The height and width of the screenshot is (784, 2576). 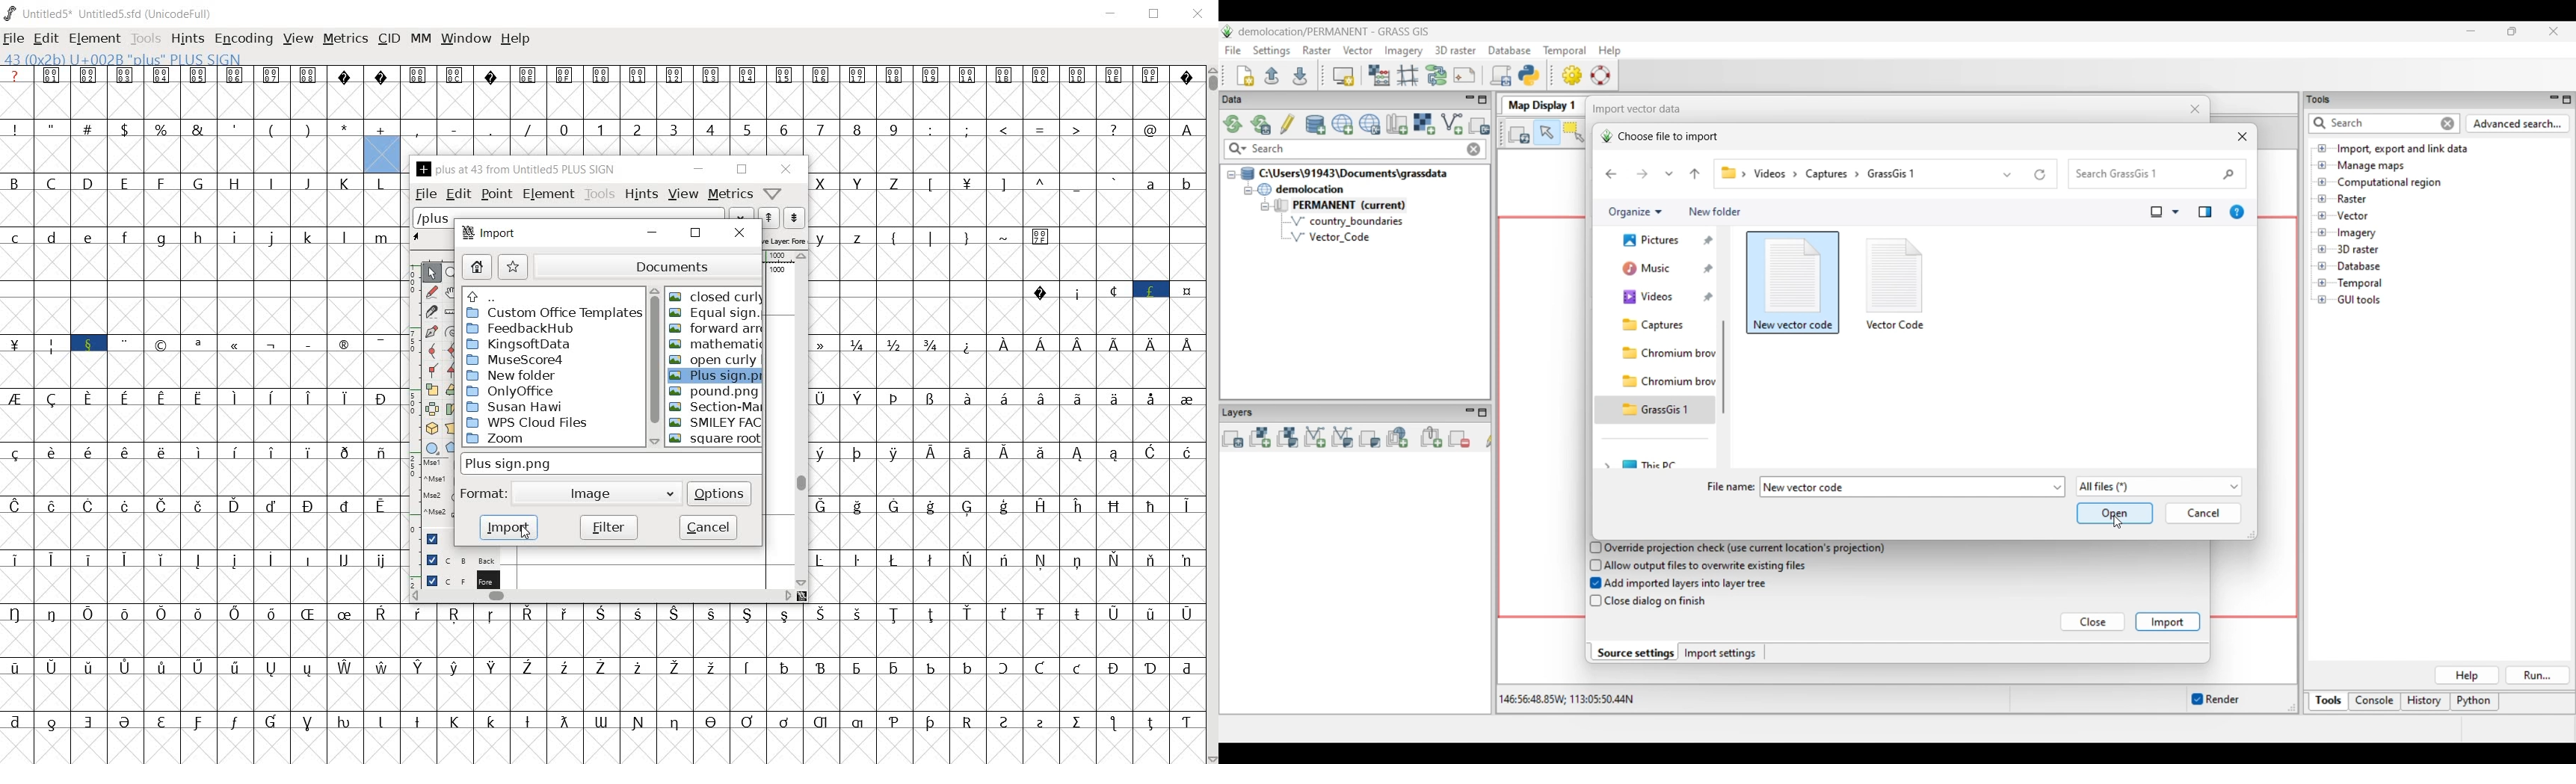 What do you see at coordinates (452, 312) in the screenshot?
I see `measure a distance, angle between points` at bounding box center [452, 312].